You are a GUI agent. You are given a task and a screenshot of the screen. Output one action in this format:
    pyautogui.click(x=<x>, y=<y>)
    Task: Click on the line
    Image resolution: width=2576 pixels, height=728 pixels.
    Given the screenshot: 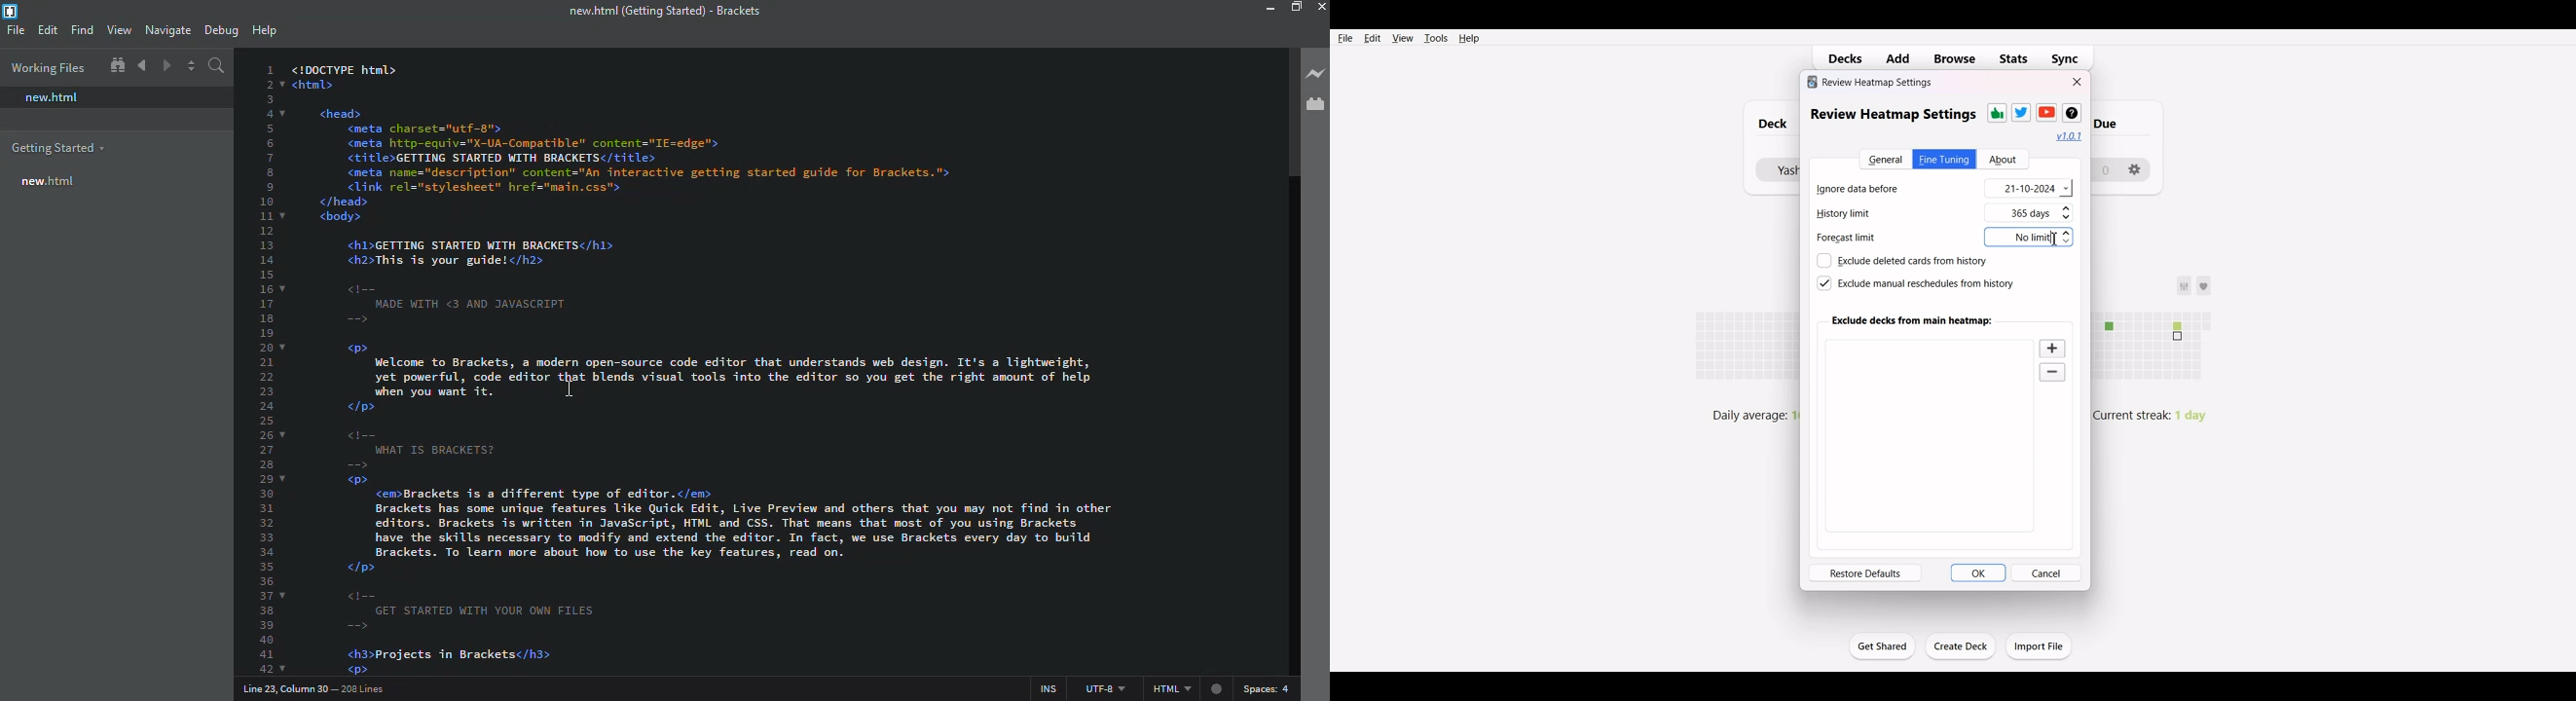 What is the action you would take?
    pyautogui.click(x=316, y=688)
    